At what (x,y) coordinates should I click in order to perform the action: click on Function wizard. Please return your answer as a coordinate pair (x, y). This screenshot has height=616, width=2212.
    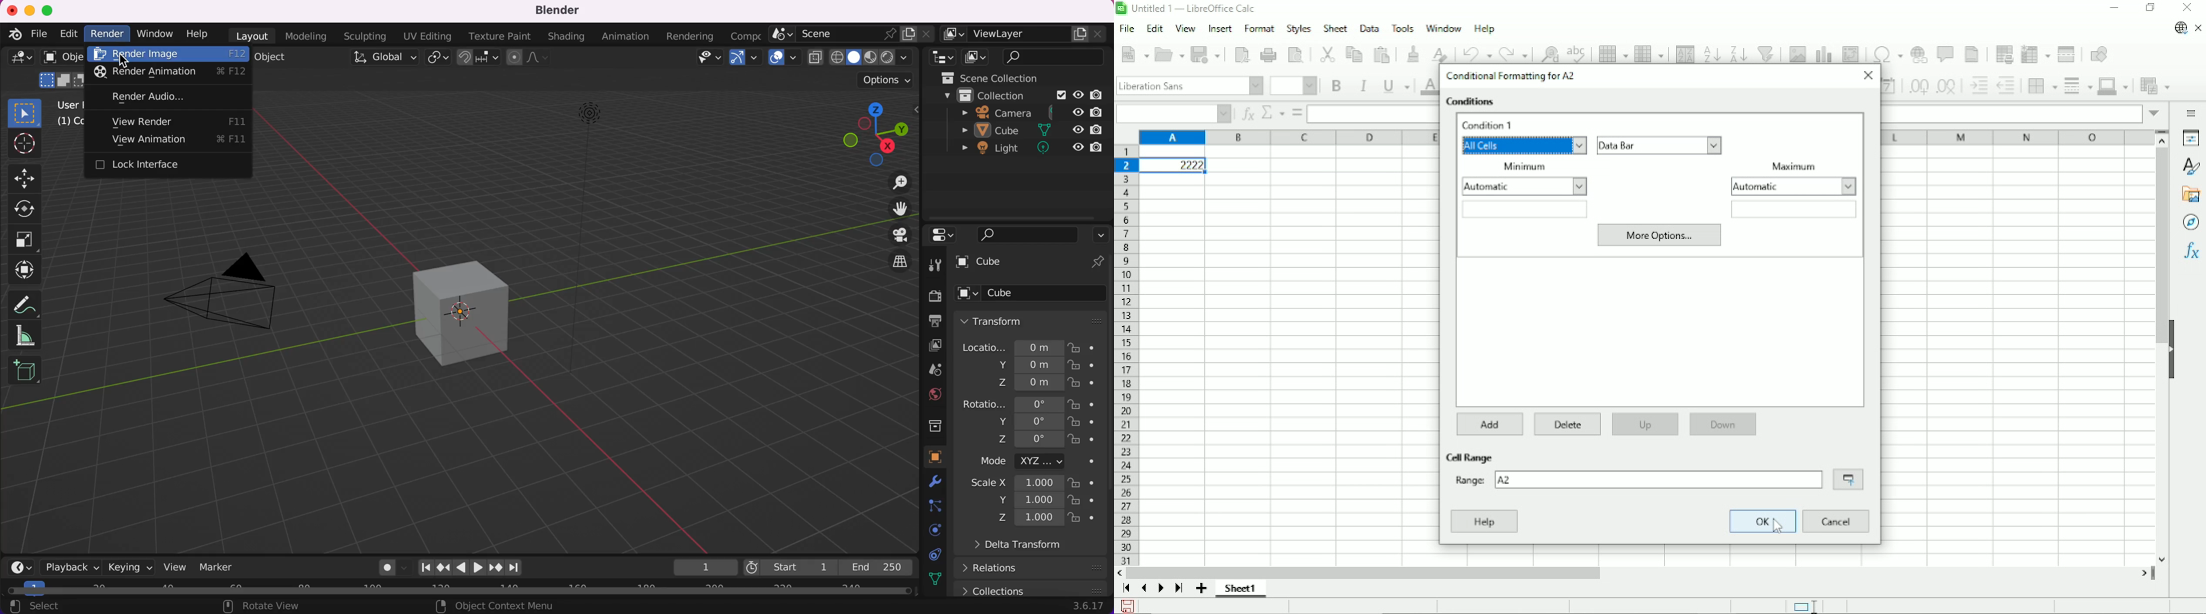
    Looking at the image, I should click on (1248, 114).